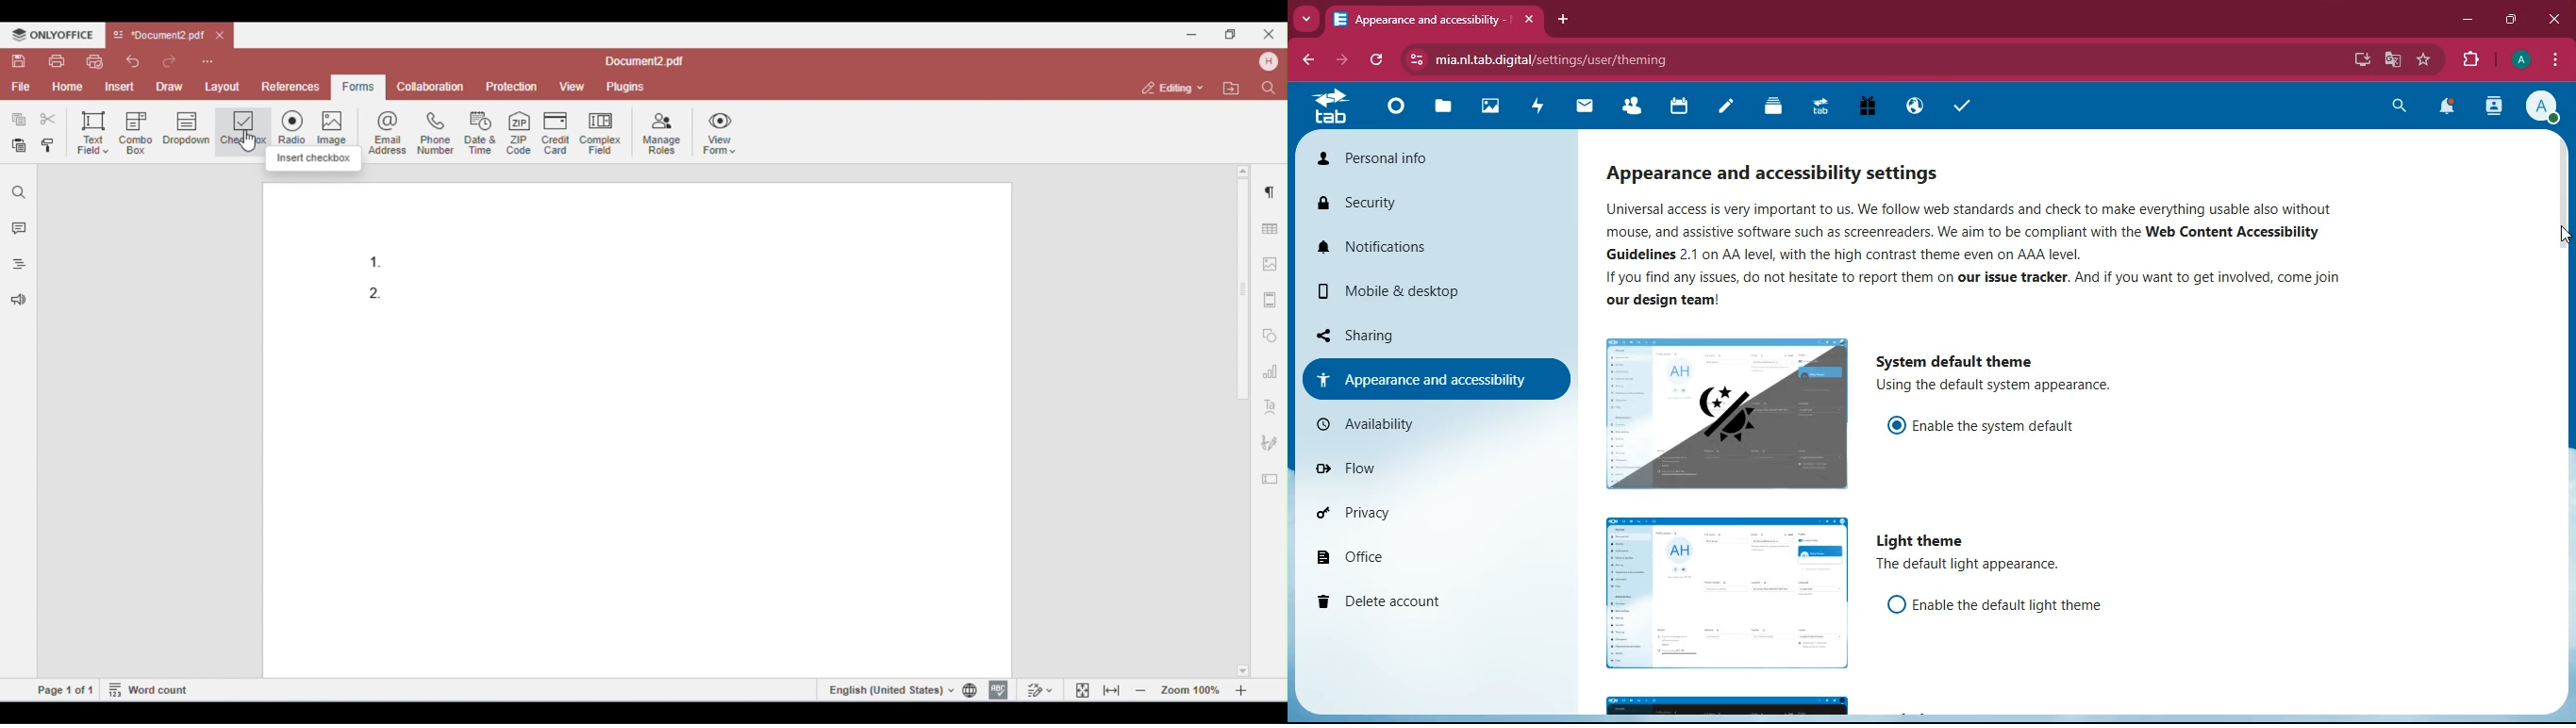 This screenshot has height=728, width=2576. What do you see at coordinates (2492, 108) in the screenshot?
I see `activity` at bounding box center [2492, 108].